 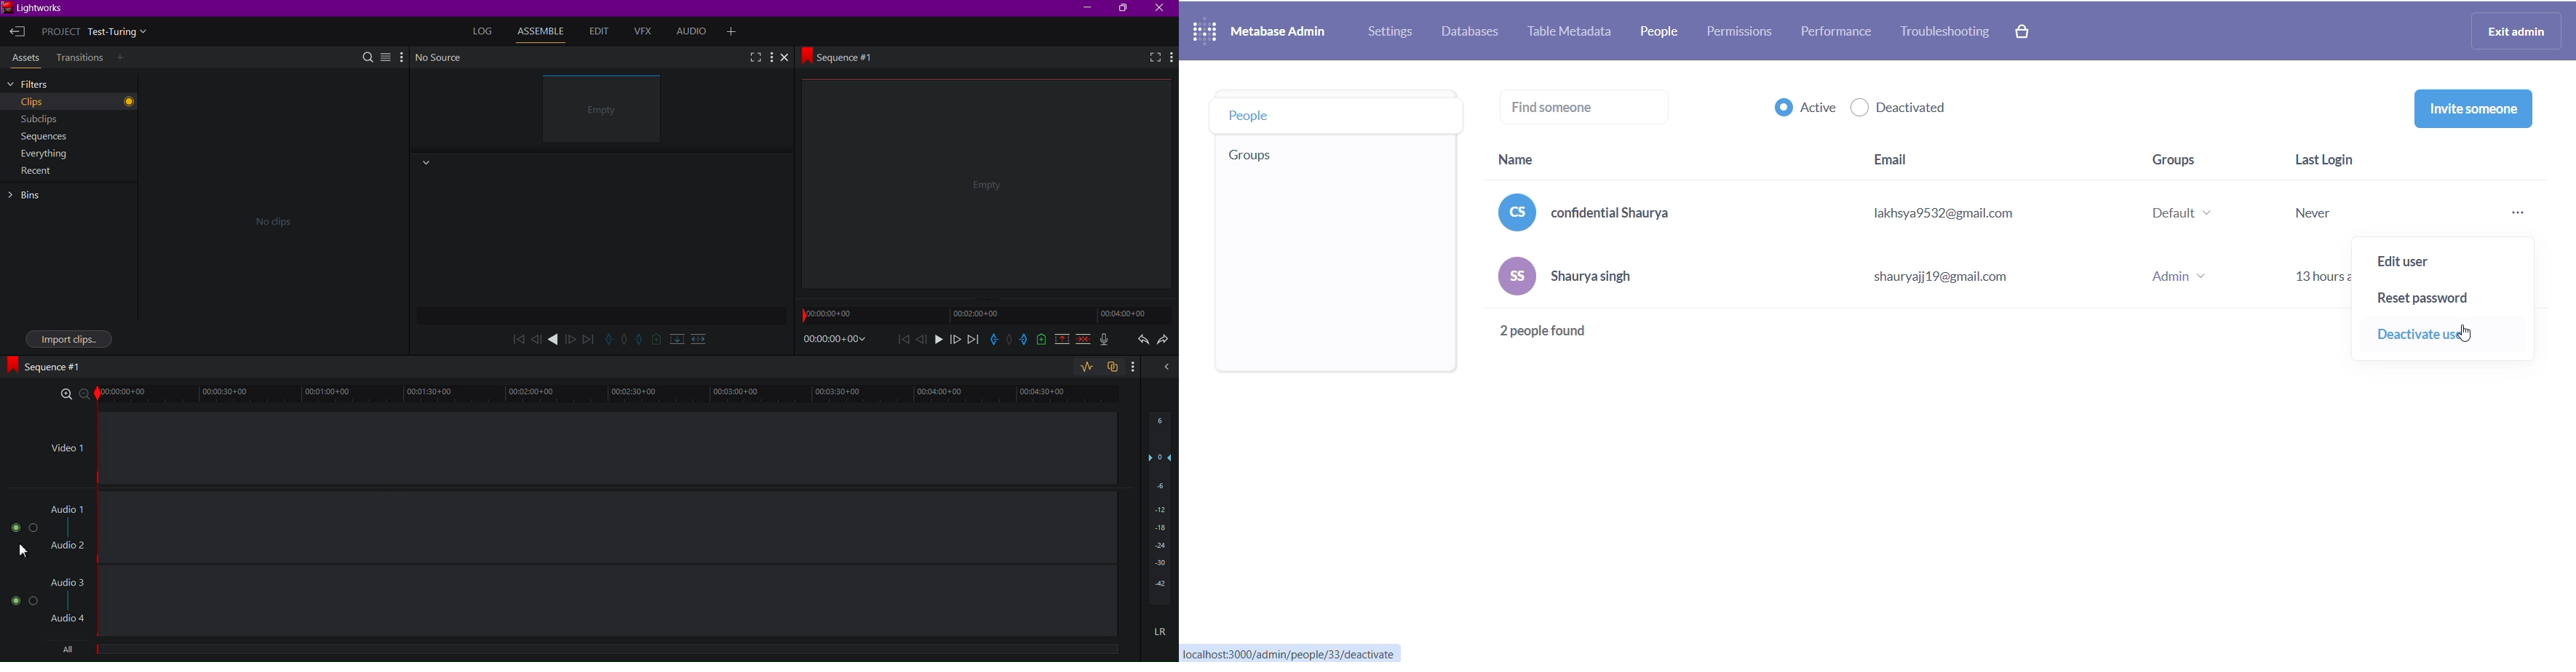 I want to click on up, so click(x=1060, y=341).